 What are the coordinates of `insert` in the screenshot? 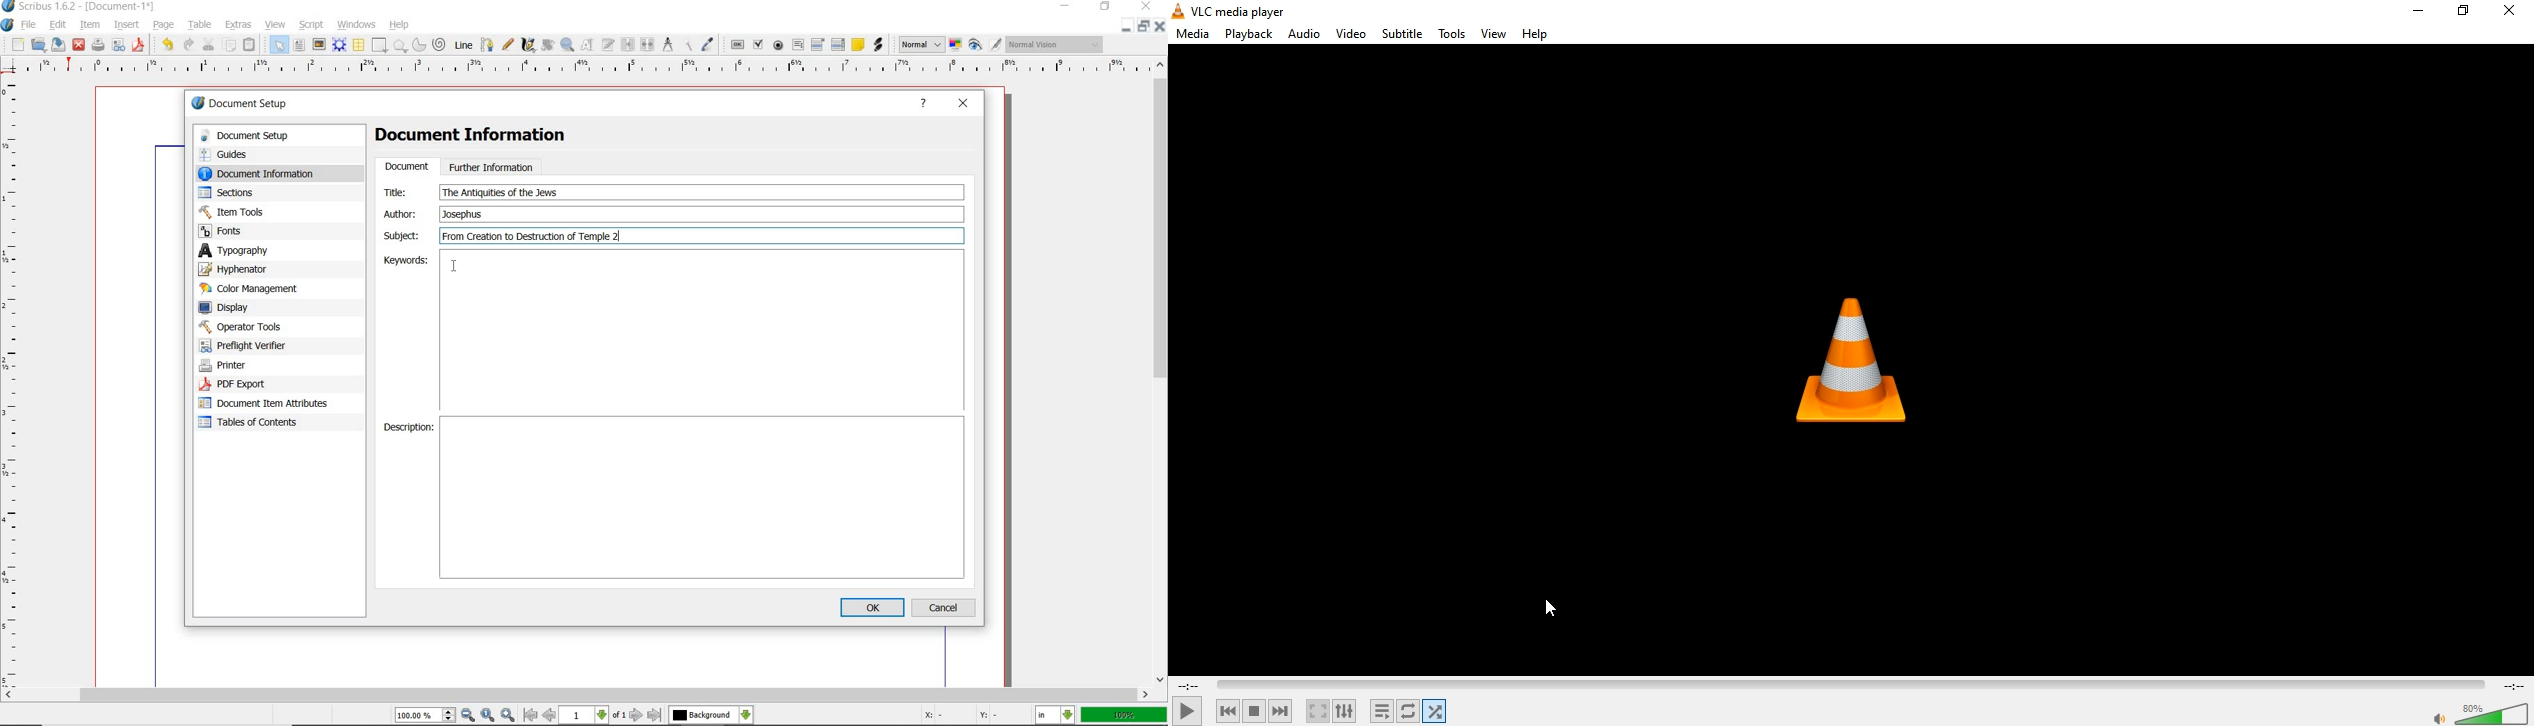 It's located at (127, 24).